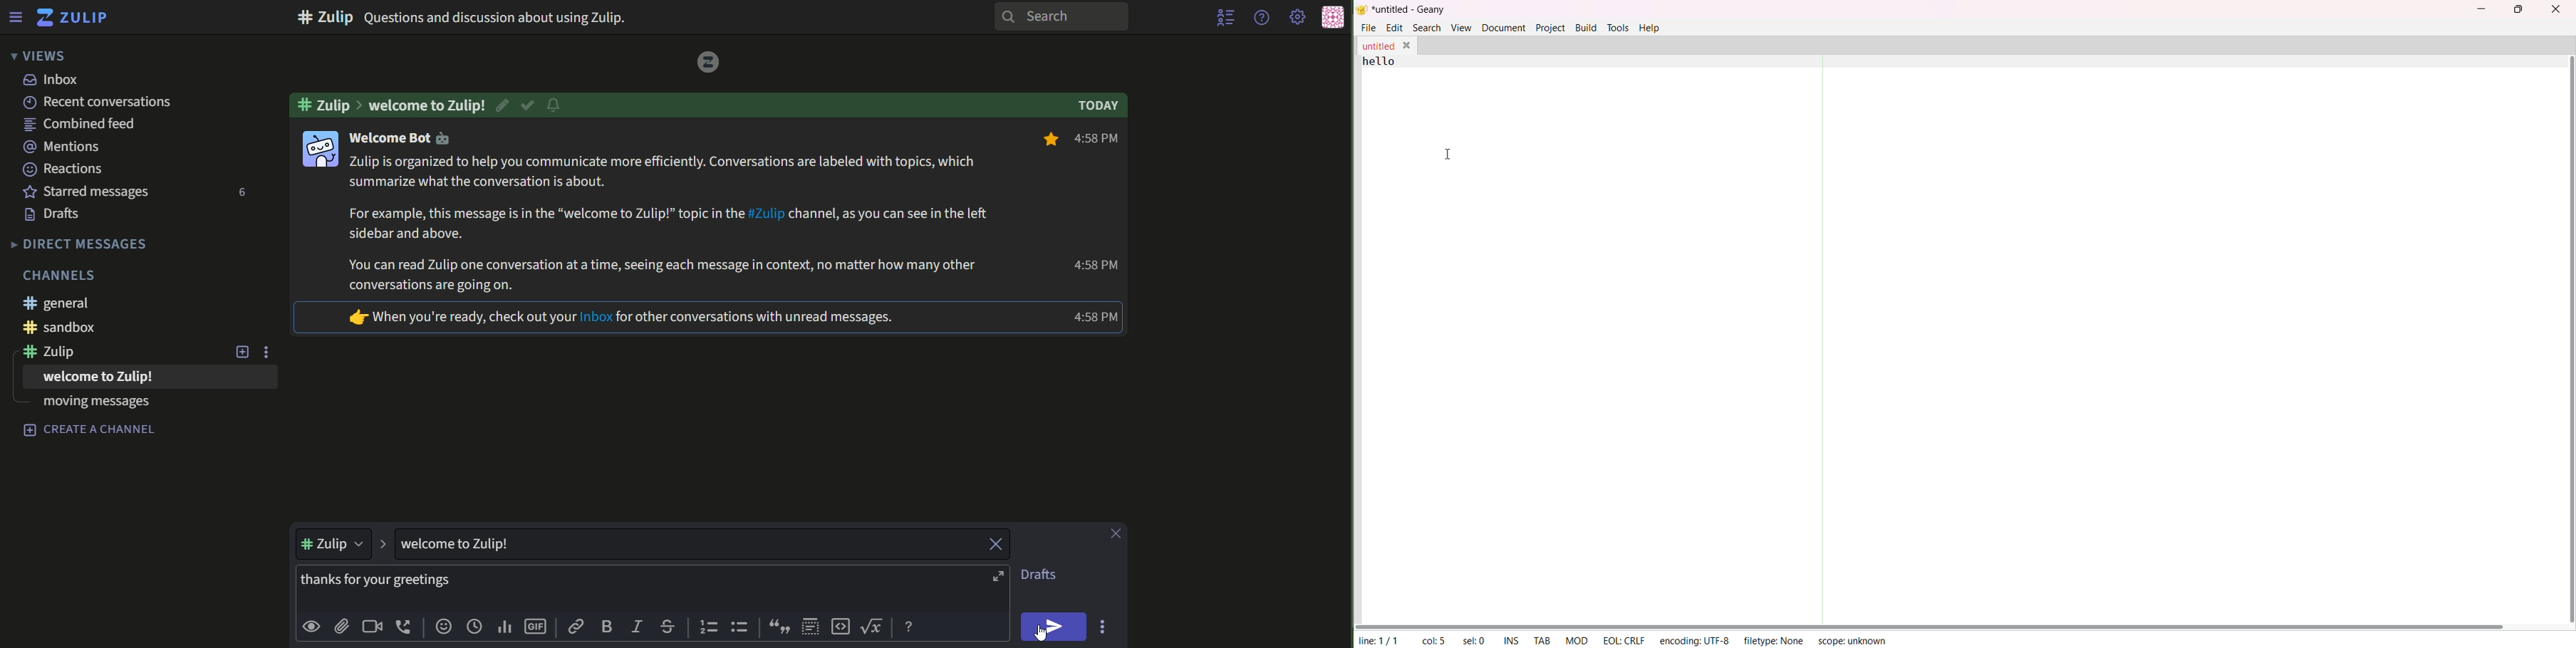  What do you see at coordinates (474, 627) in the screenshot?
I see `add global time` at bounding box center [474, 627].